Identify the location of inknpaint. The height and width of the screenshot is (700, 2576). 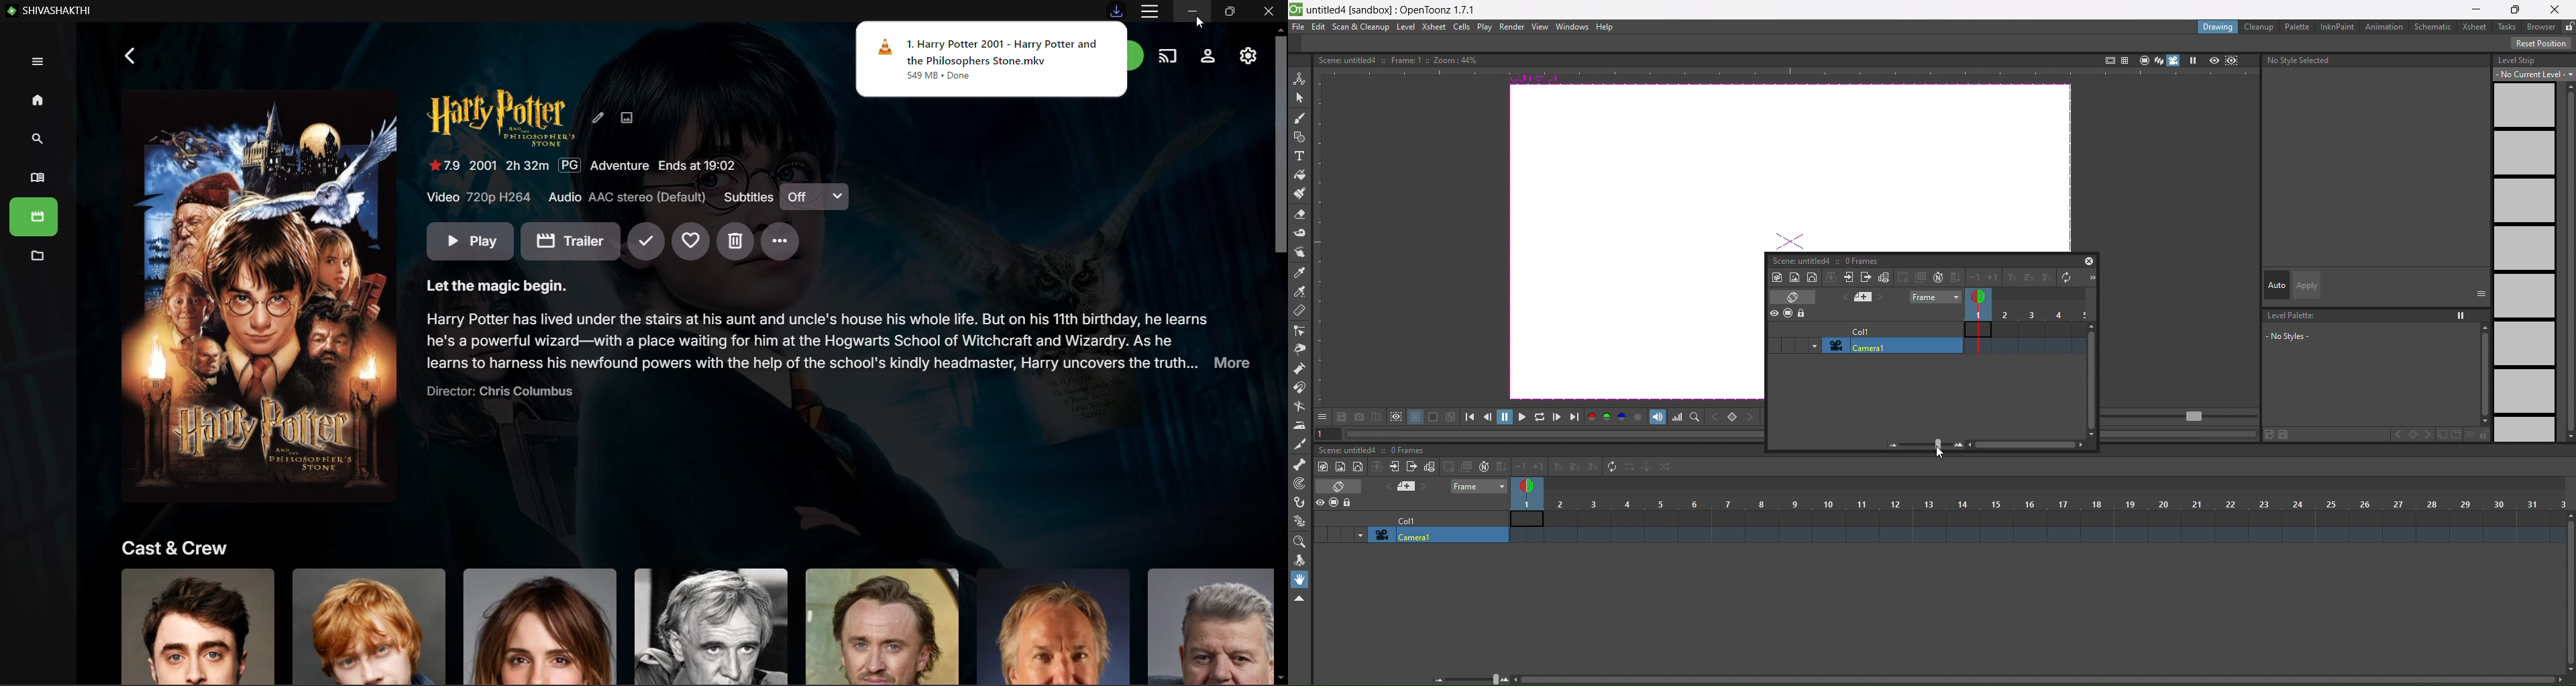
(2337, 26).